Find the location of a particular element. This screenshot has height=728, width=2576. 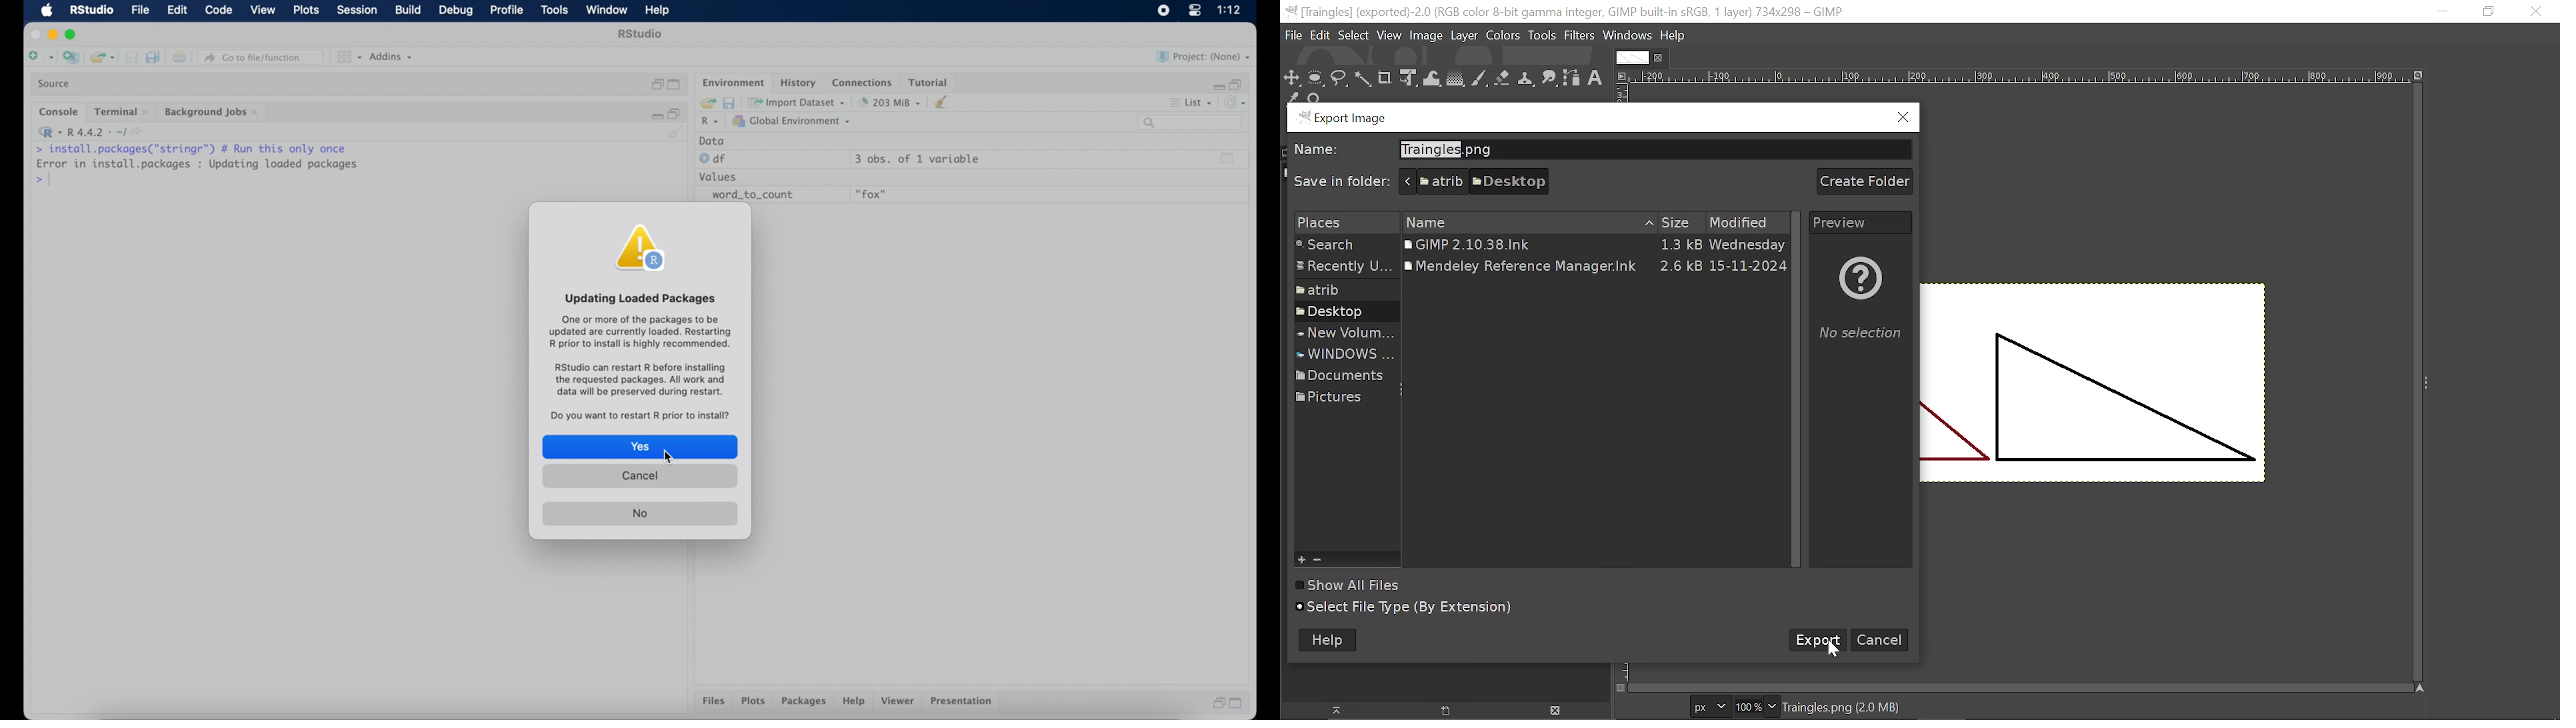

clear console is located at coordinates (944, 102).